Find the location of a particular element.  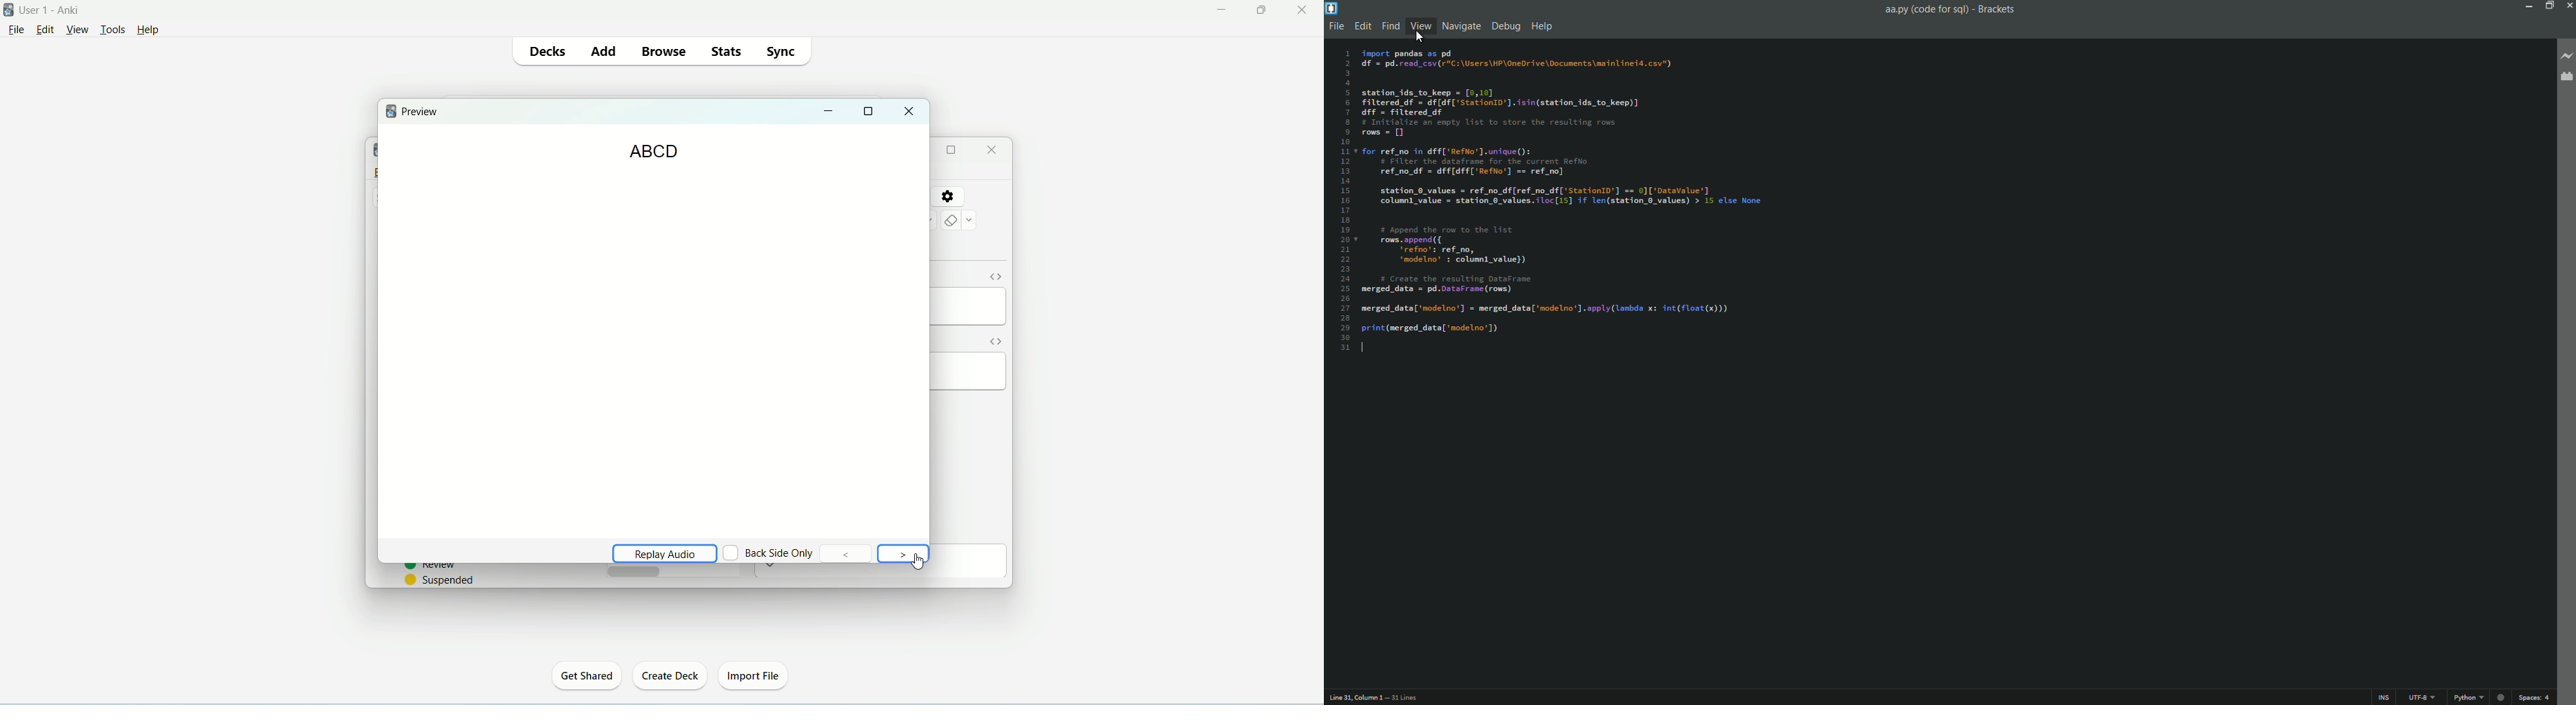

get shared is located at coordinates (586, 675).